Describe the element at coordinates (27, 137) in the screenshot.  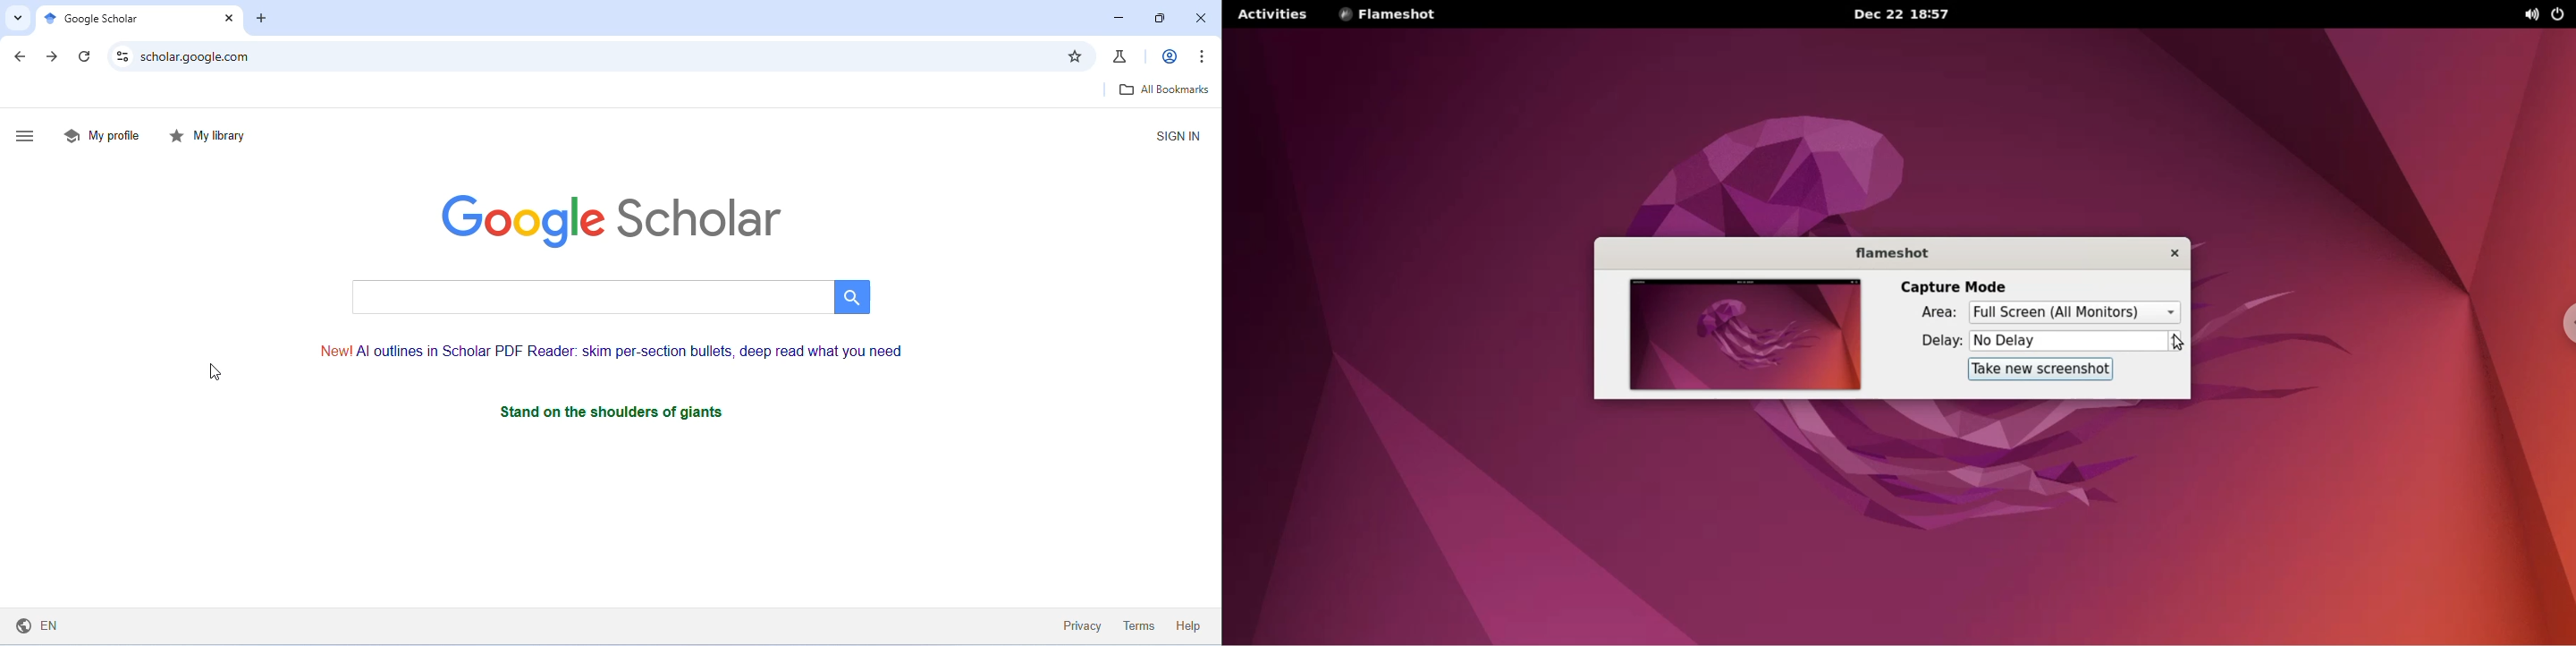
I see `show side bar` at that location.